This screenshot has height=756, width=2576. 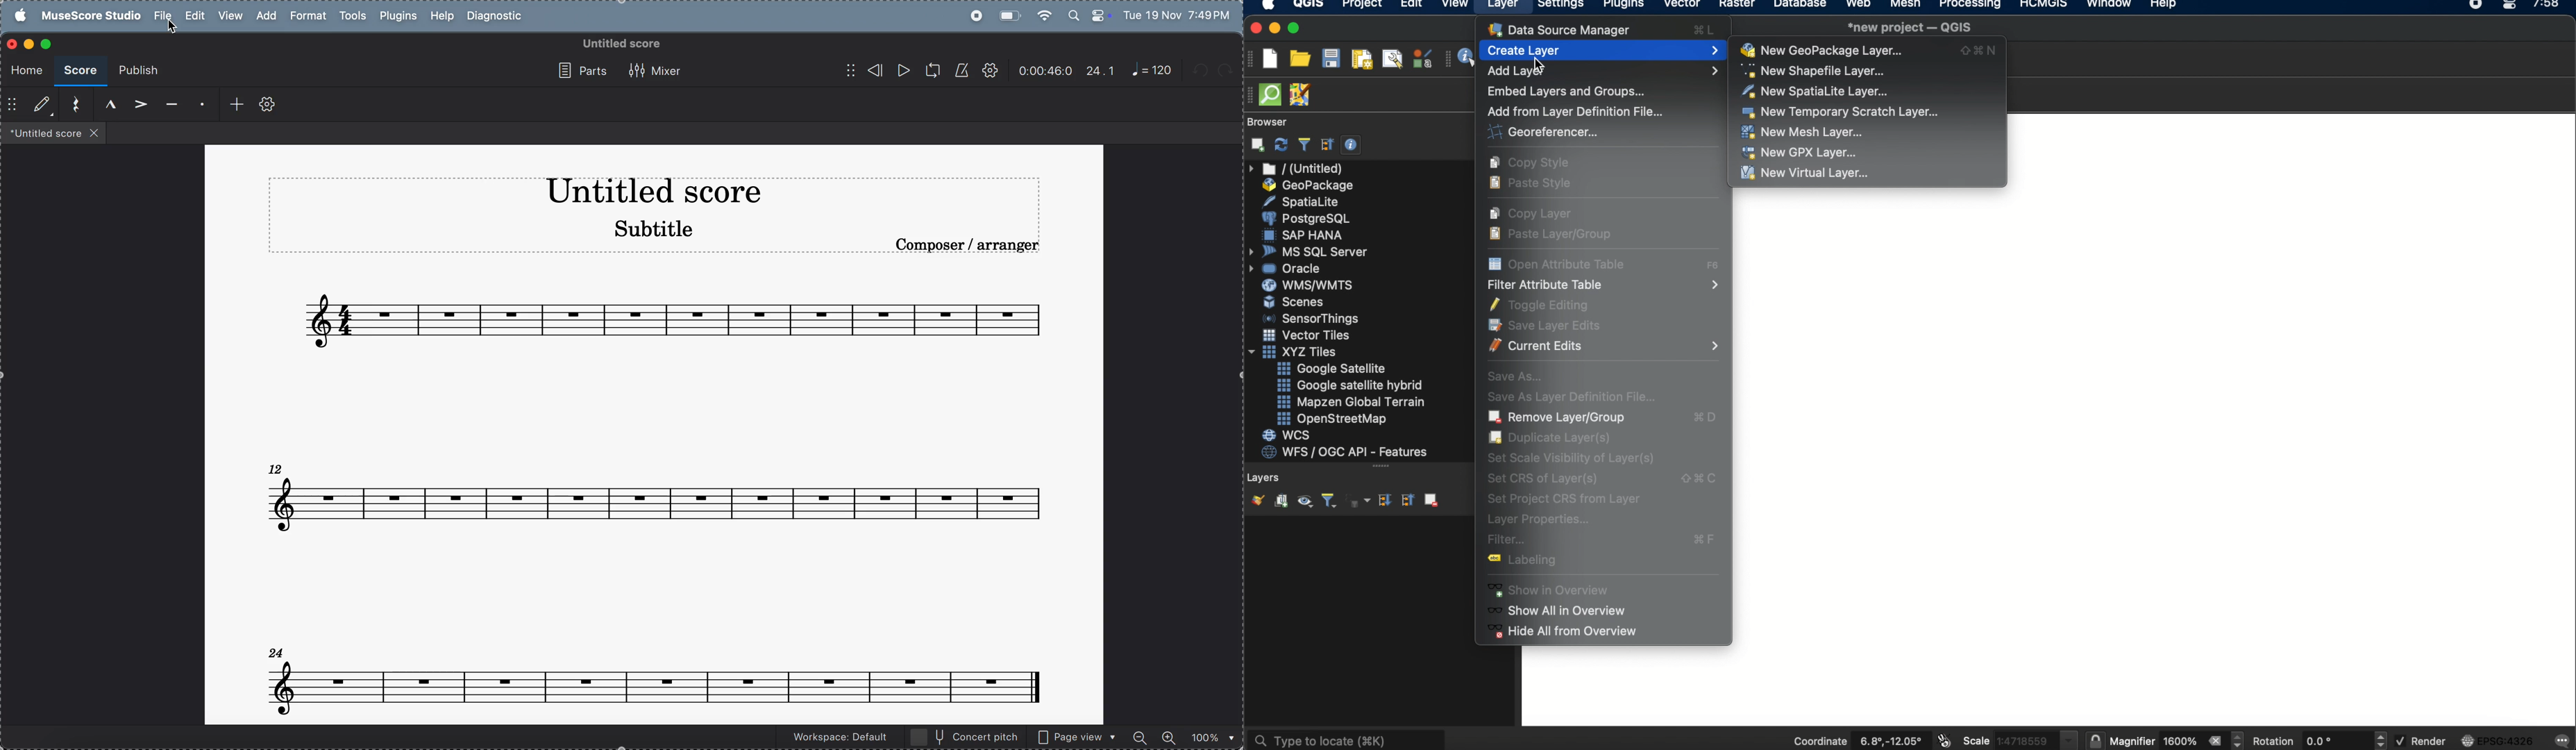 What do you see at coordinates (1859, 6) in the screenshot?
I see `web` at bounding box center [1859, 6].